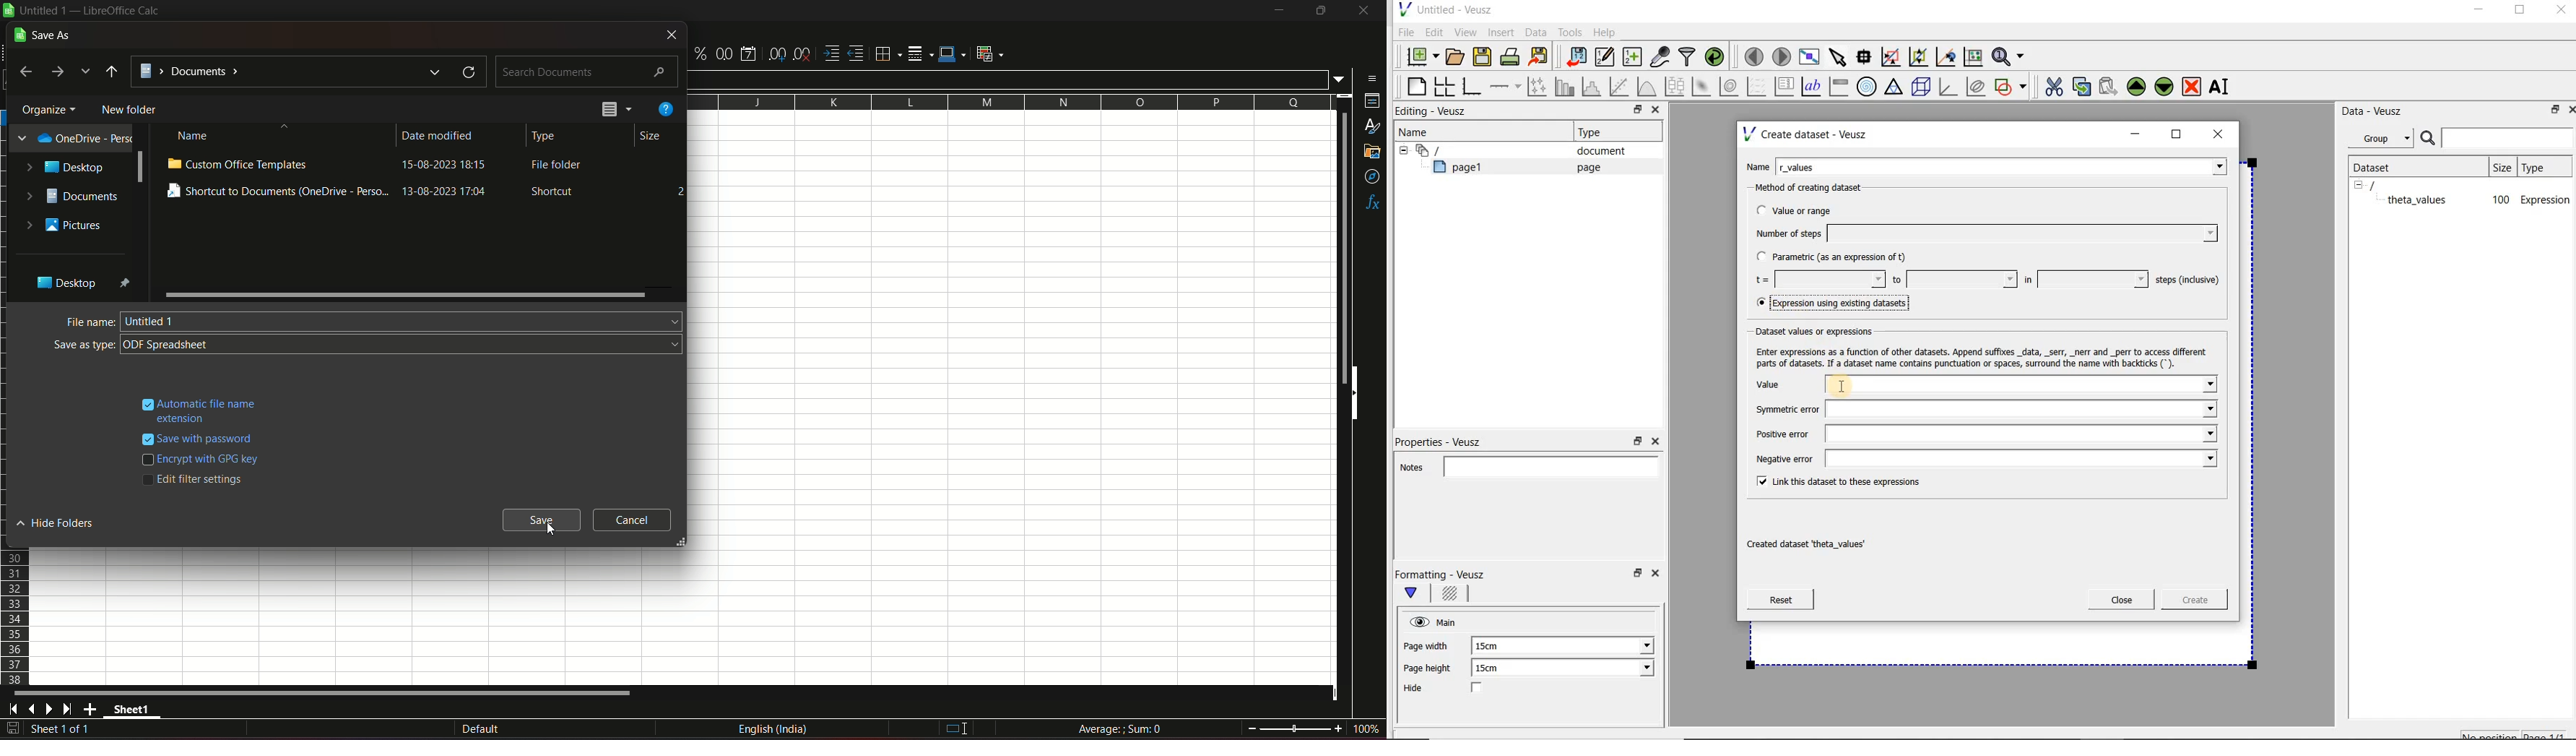 This screenshot has width=2576, height=756. Describe the element at coordinates (60, 72) in the screenshot. I see `next` at that location.